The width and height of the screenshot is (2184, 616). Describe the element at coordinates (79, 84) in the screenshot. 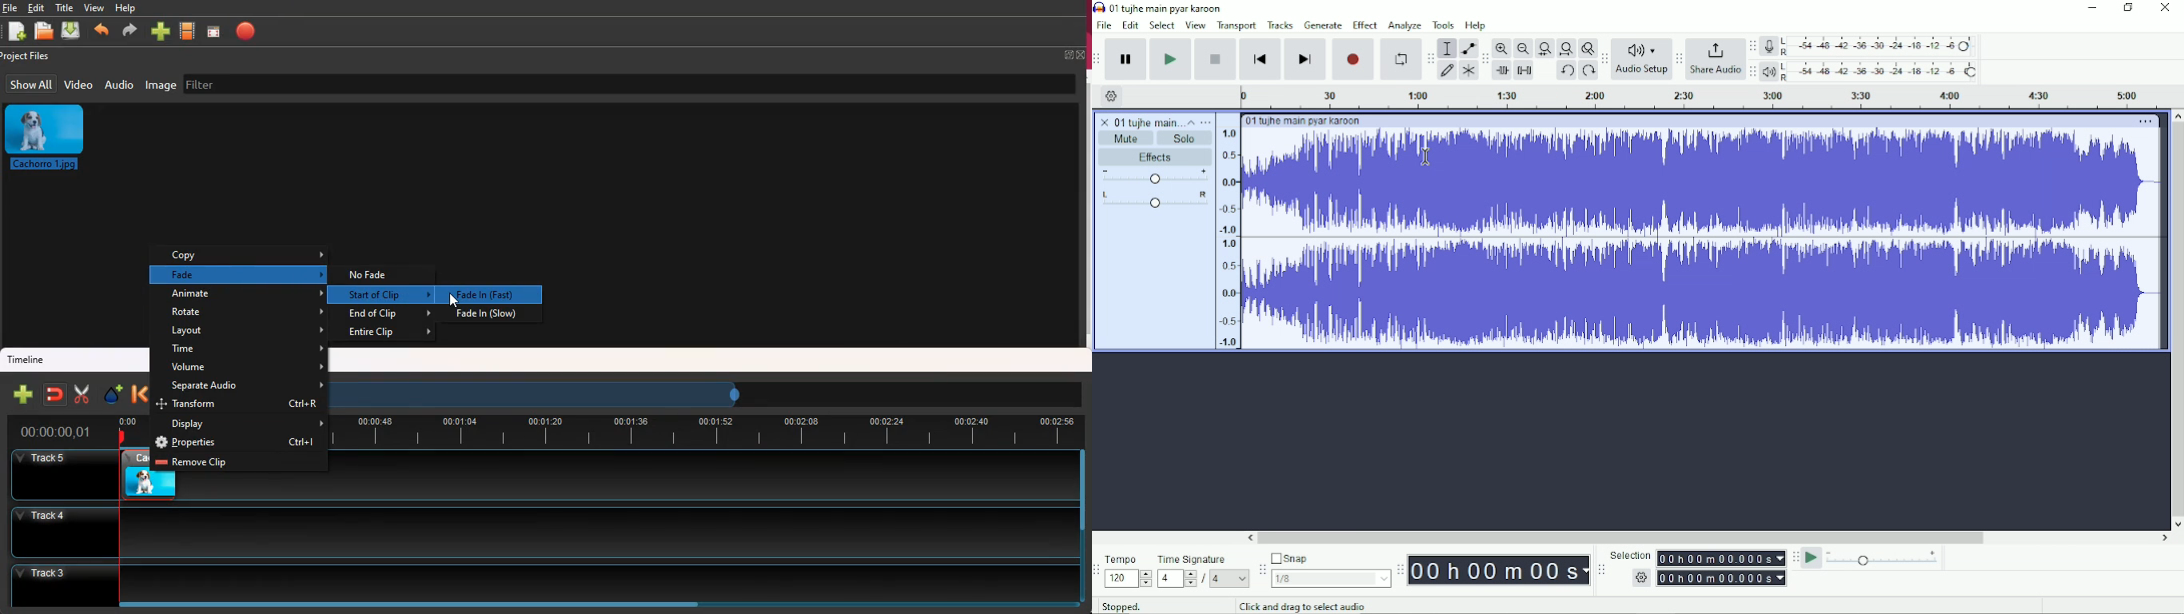

I see `video` at that location.